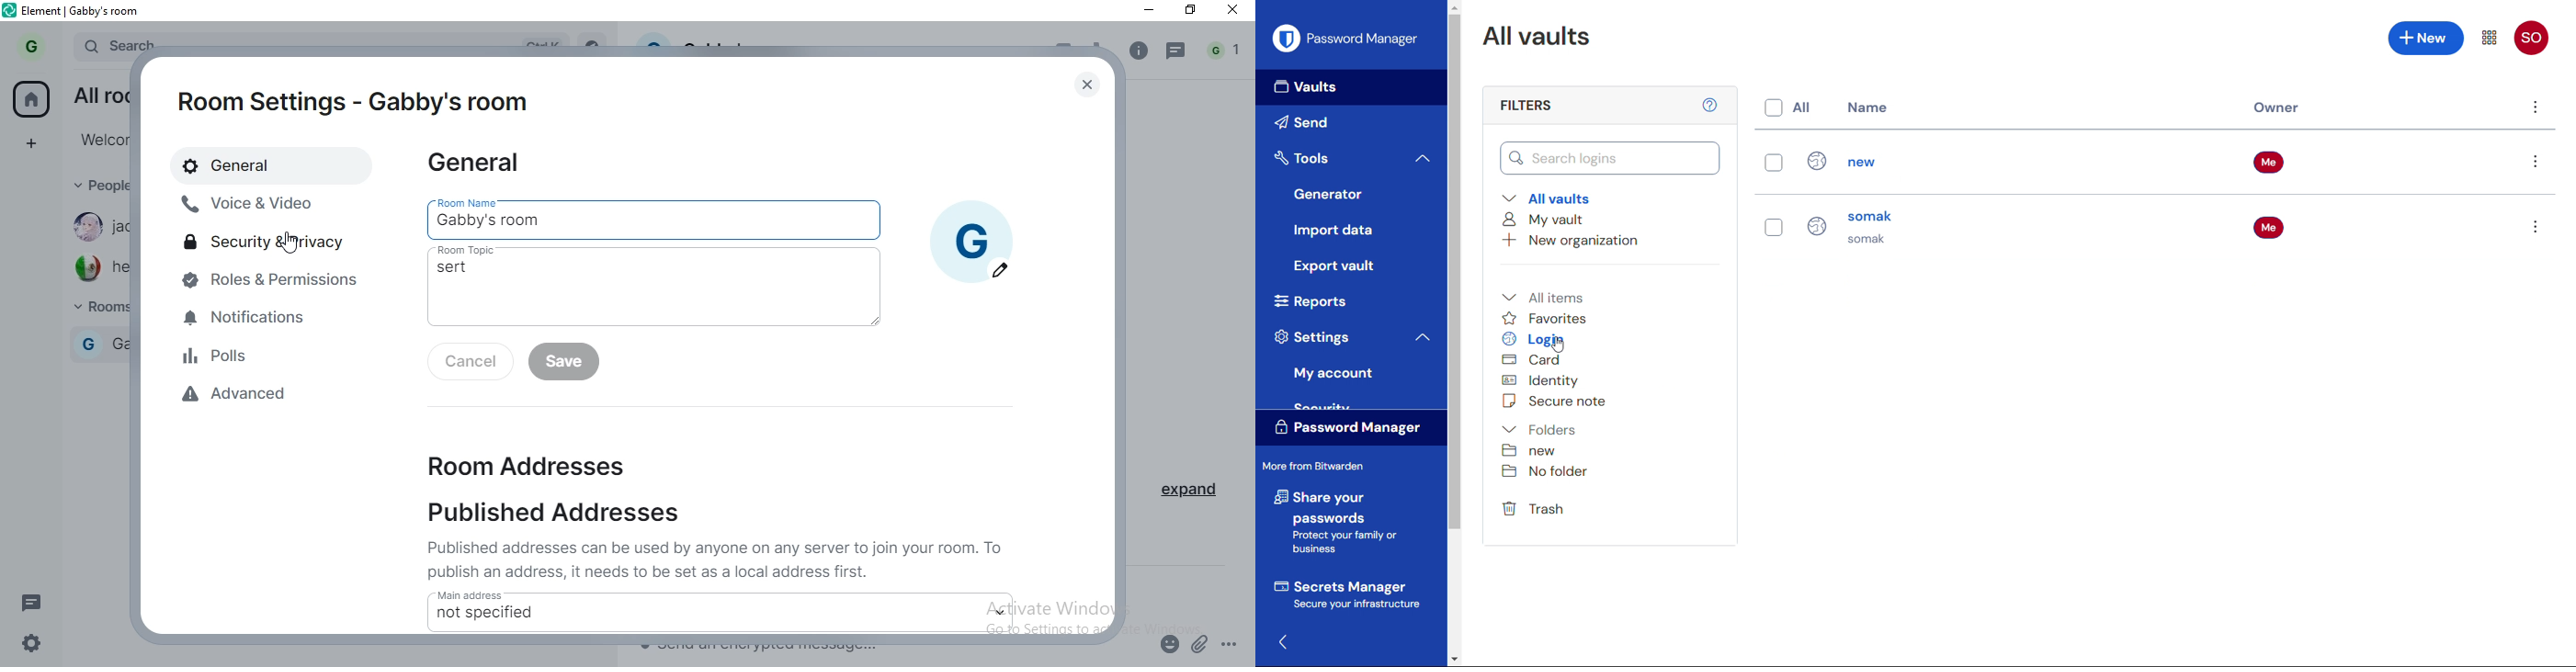 Image resolution: width=2576 pixels, height=672 pixels. I want to click on welcome, so click(102, 139).